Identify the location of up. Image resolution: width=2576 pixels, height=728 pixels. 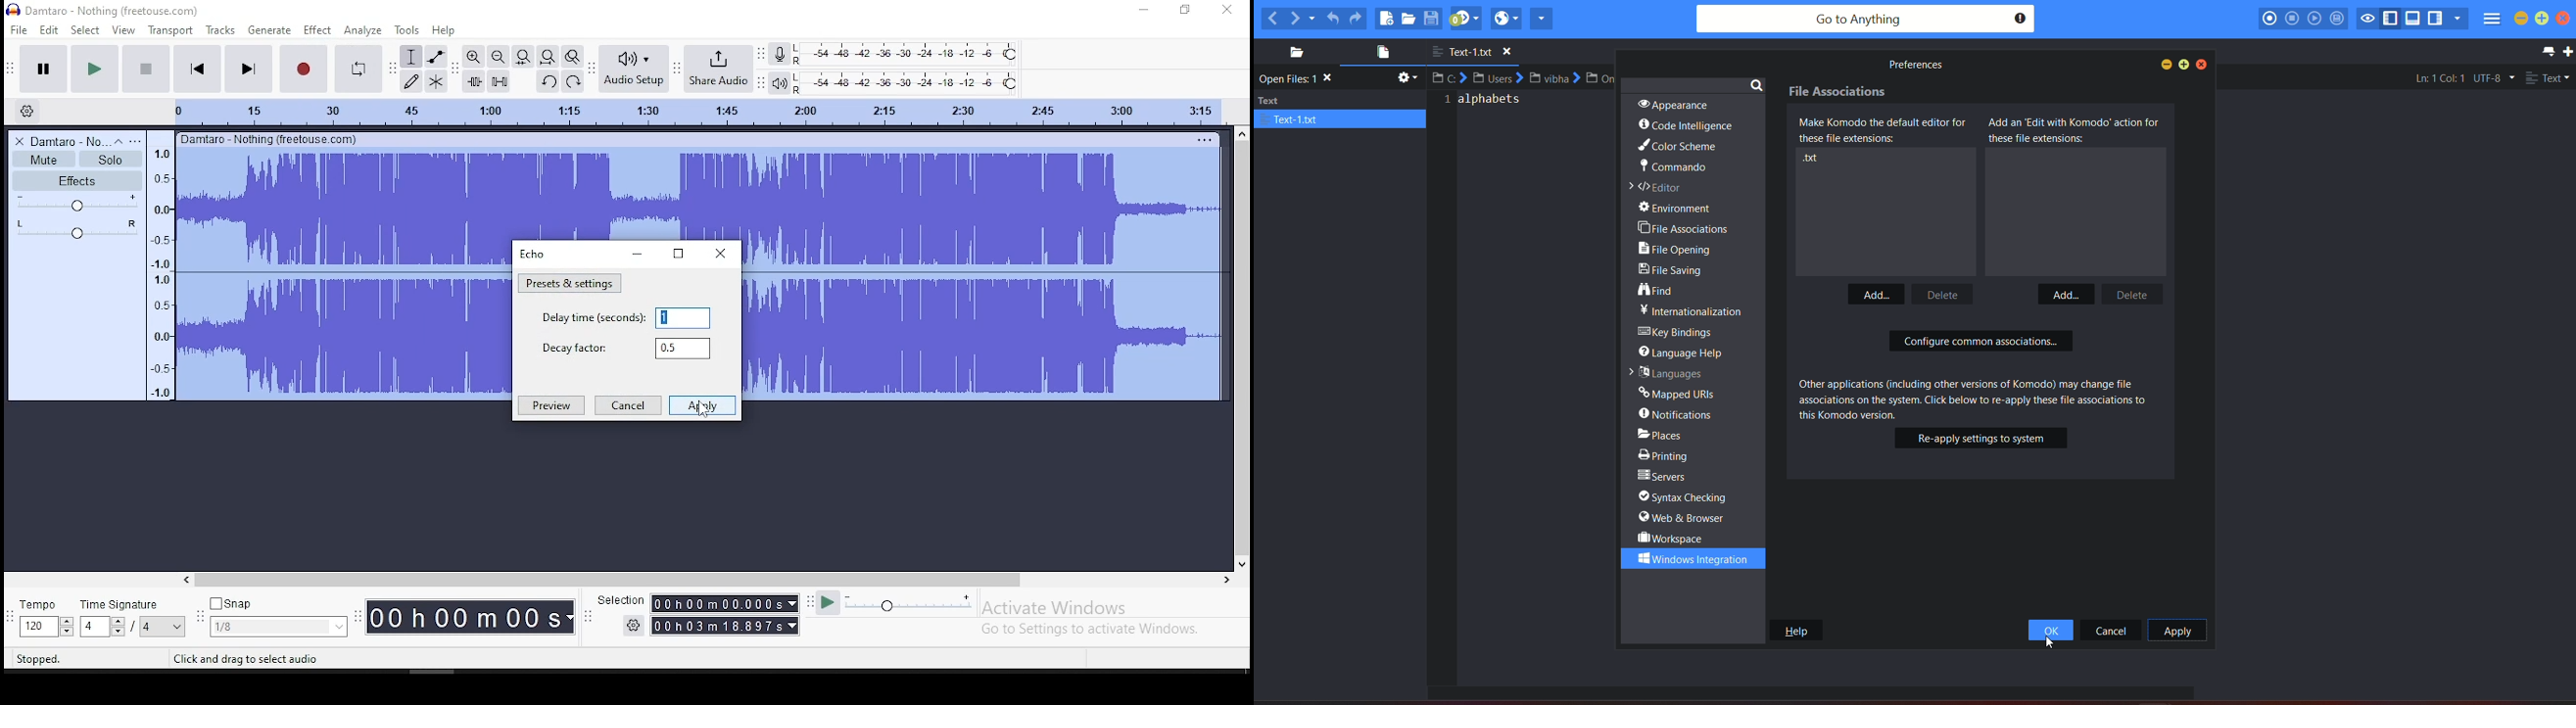
(1242, 133).